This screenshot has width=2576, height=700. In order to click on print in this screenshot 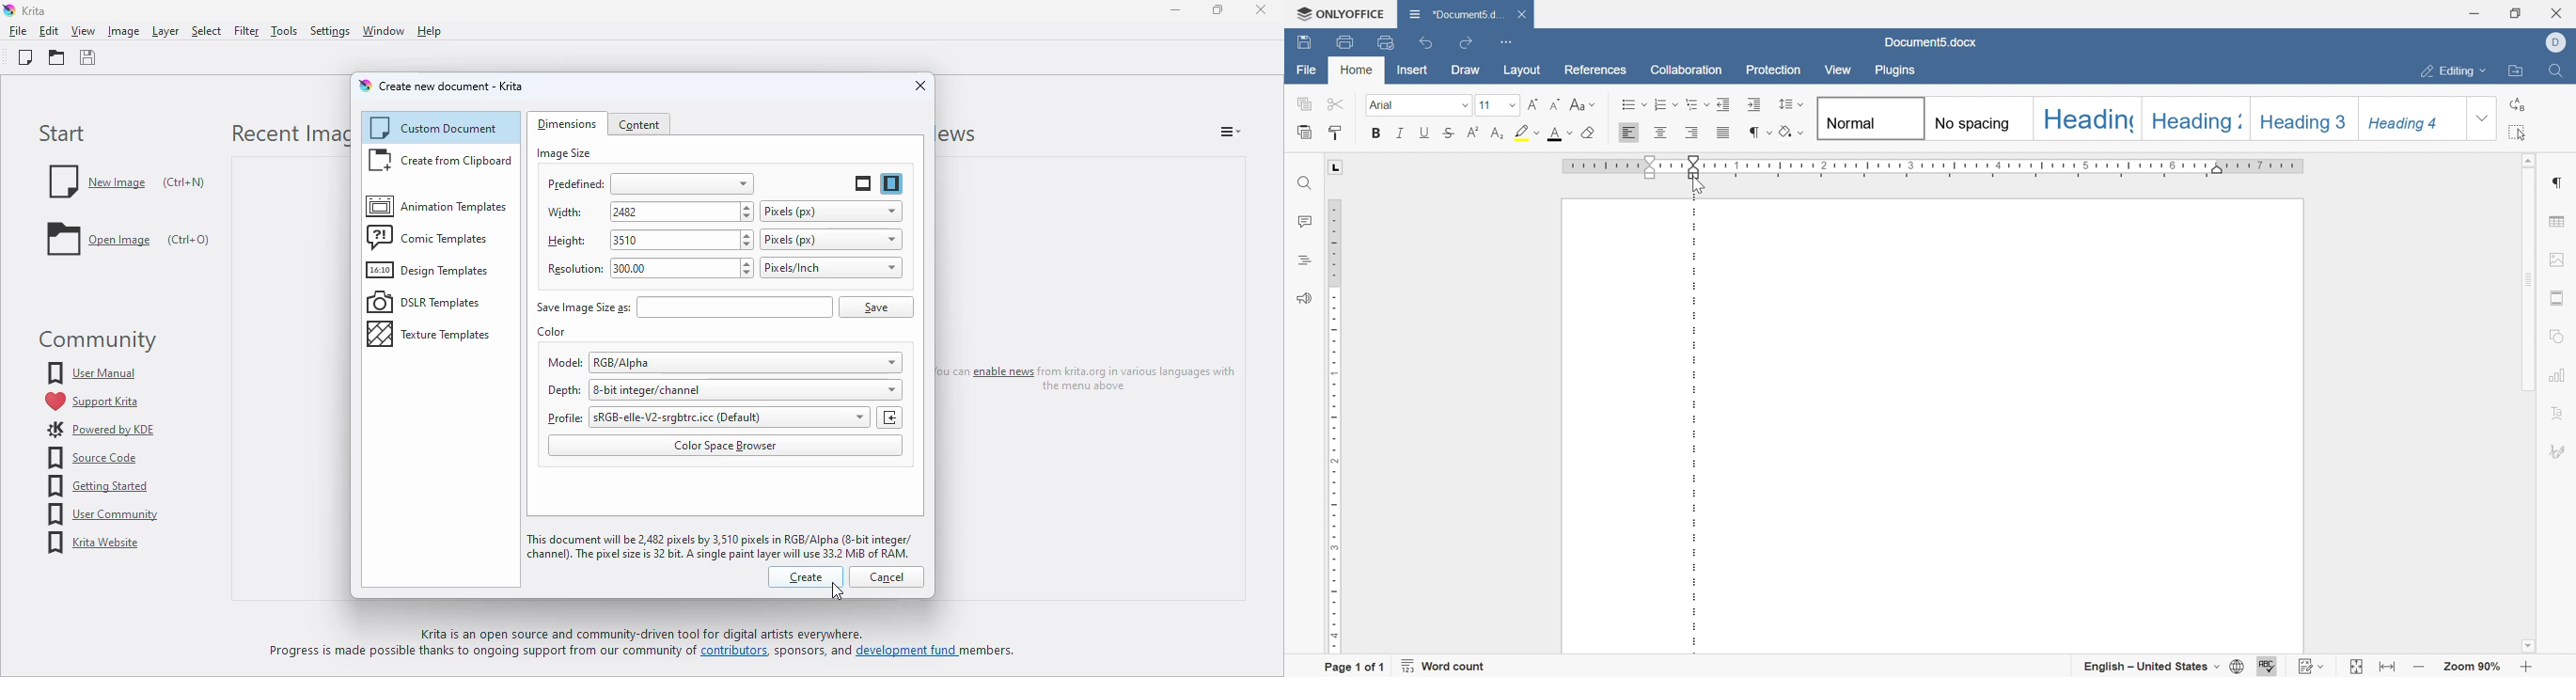, I will do `click(1347, 42)`.